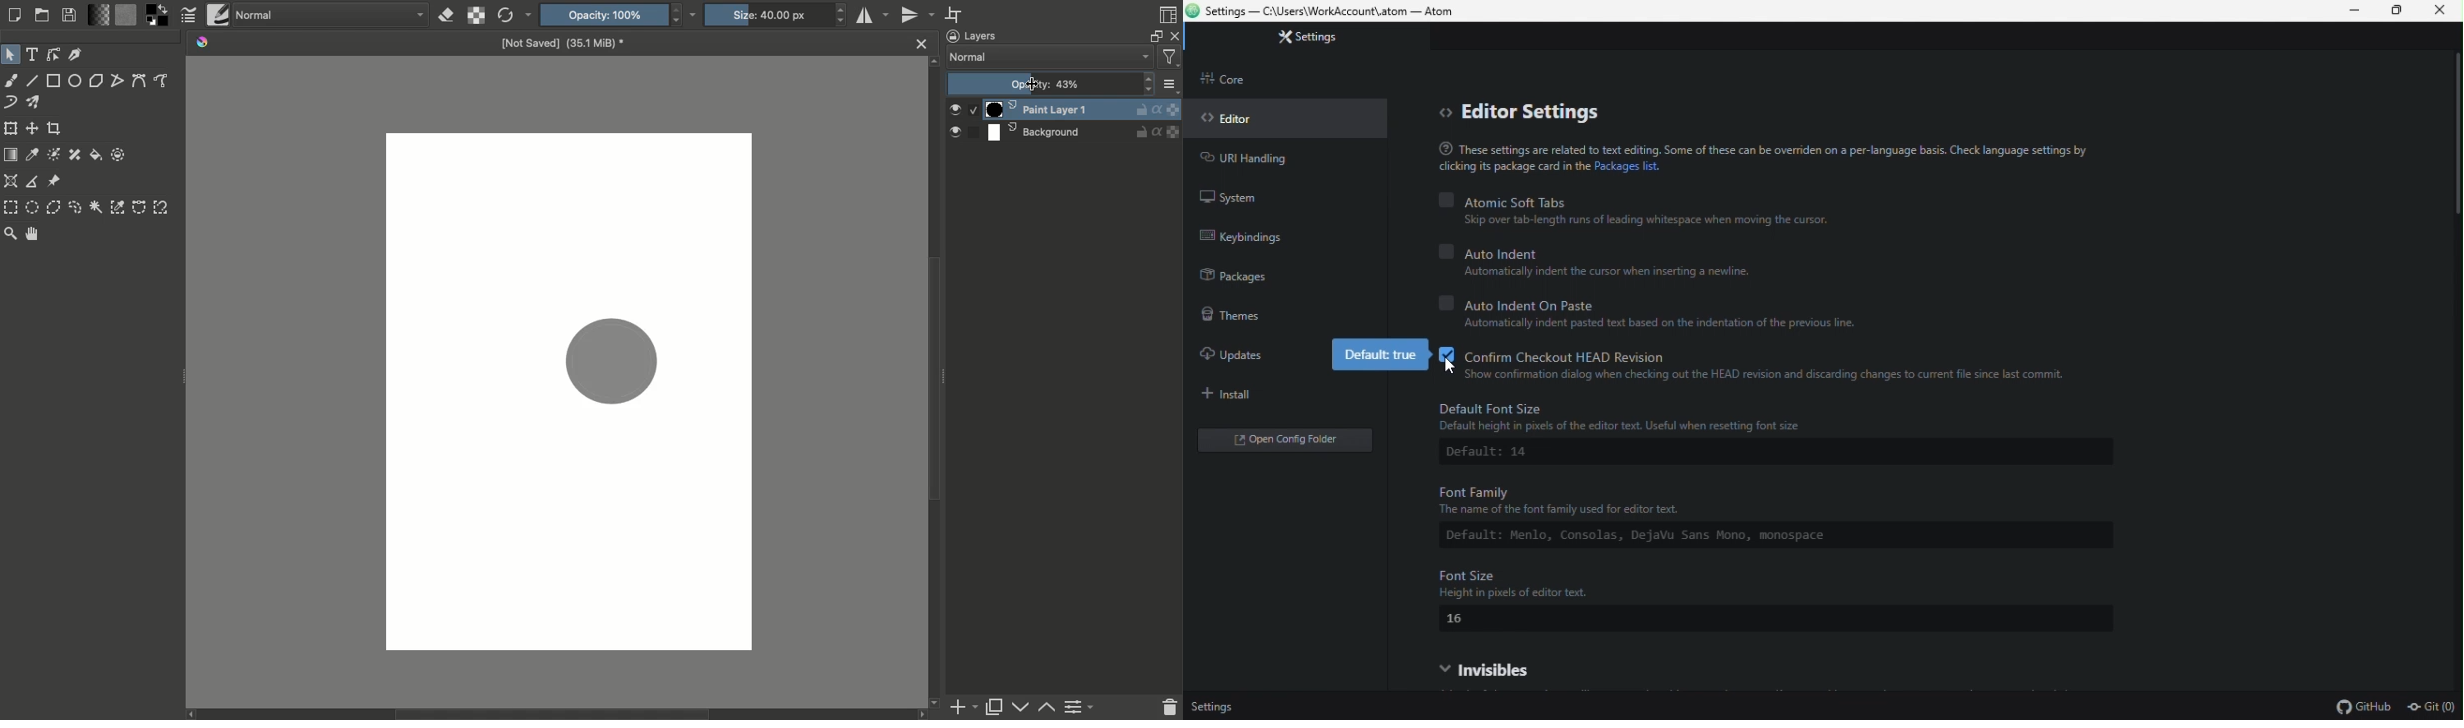 The height and width of the screenshot is (728, 2464). I want to click on select slot, so click(974, 132).